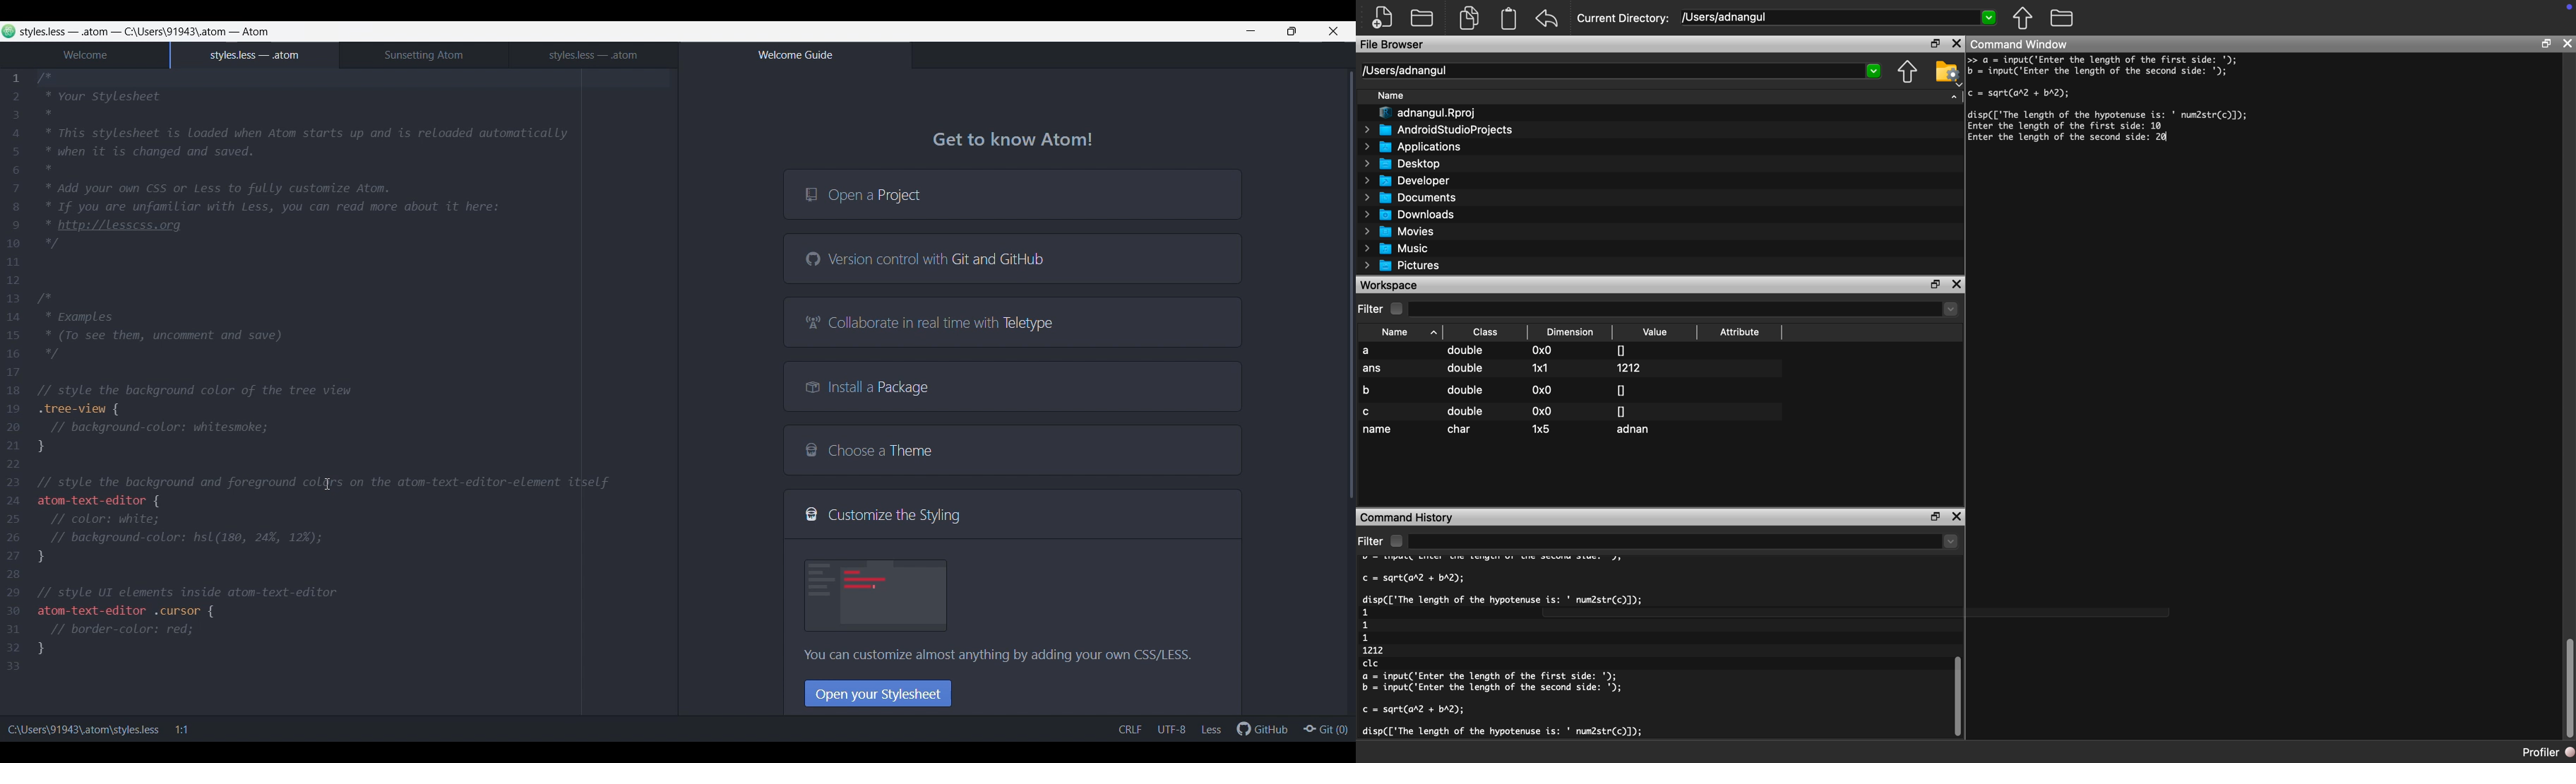 This screenshot has height=784, width=2576. What do you see at coordinates (1408, 163) in the screenshot?
I see ` Desktop` at bounding box center [1408, 163].